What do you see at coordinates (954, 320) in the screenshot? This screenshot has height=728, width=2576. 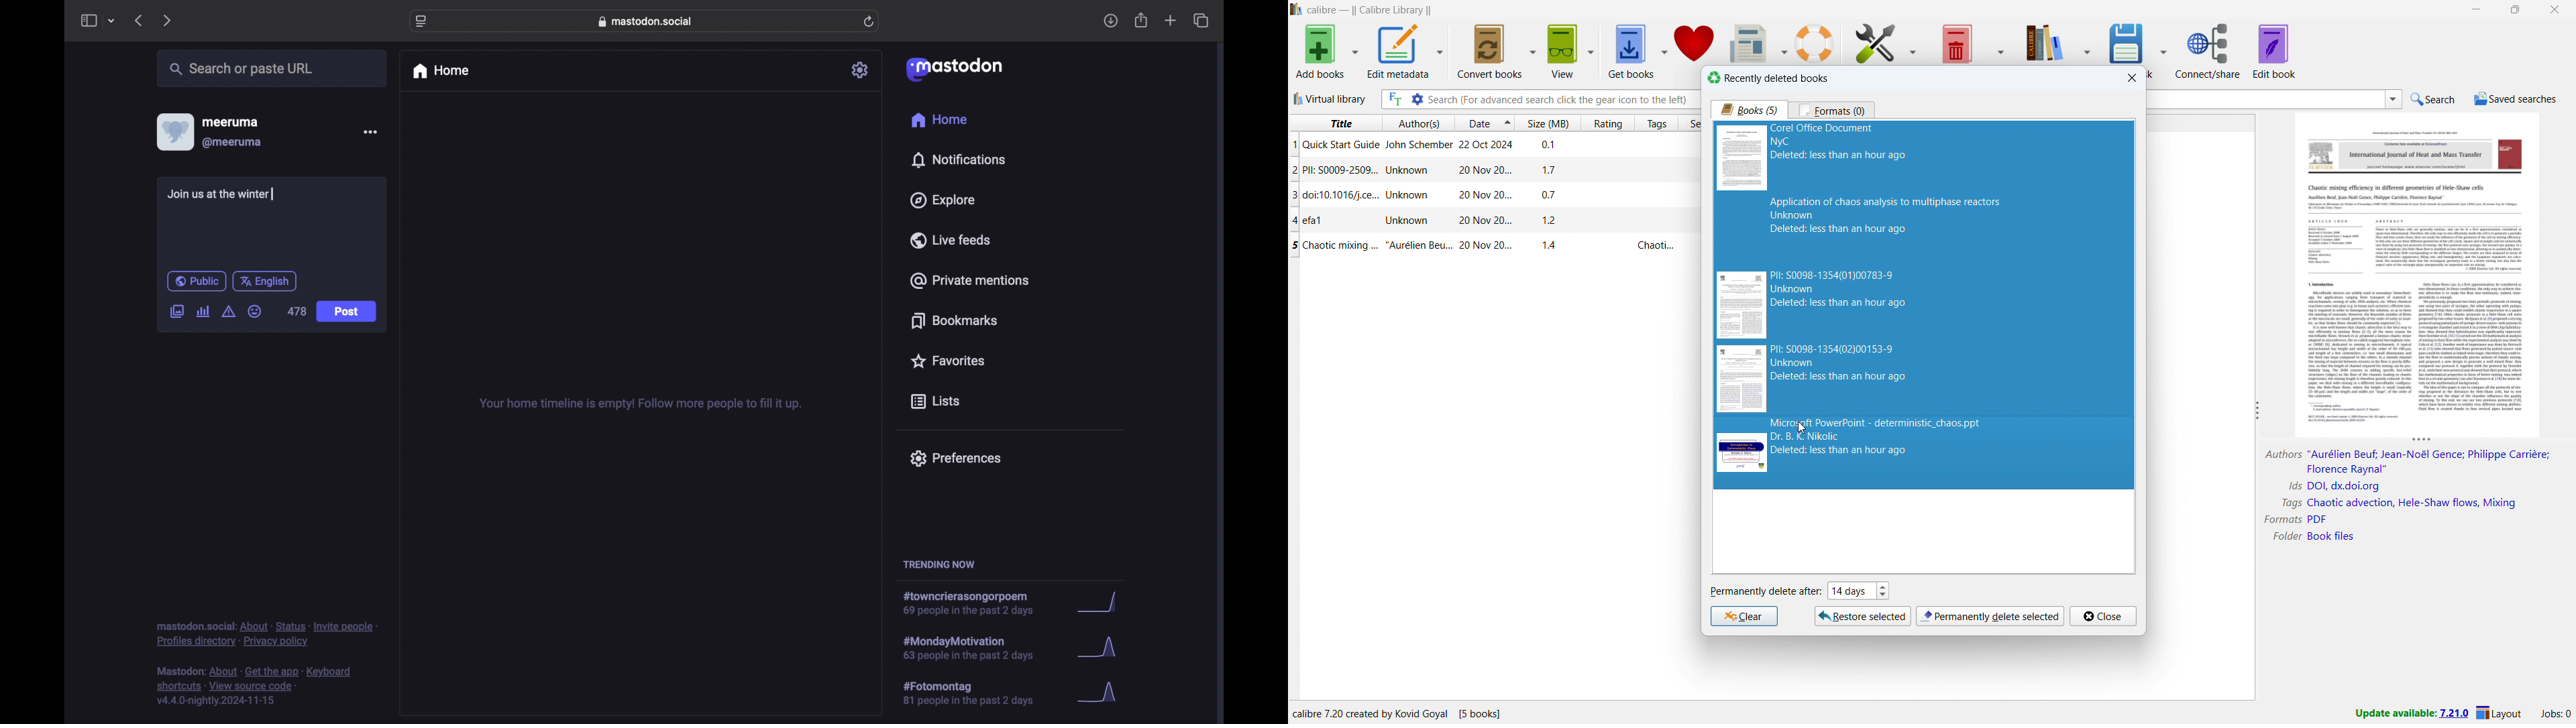 I see `bookmarks` at bounding box center [954, 320].